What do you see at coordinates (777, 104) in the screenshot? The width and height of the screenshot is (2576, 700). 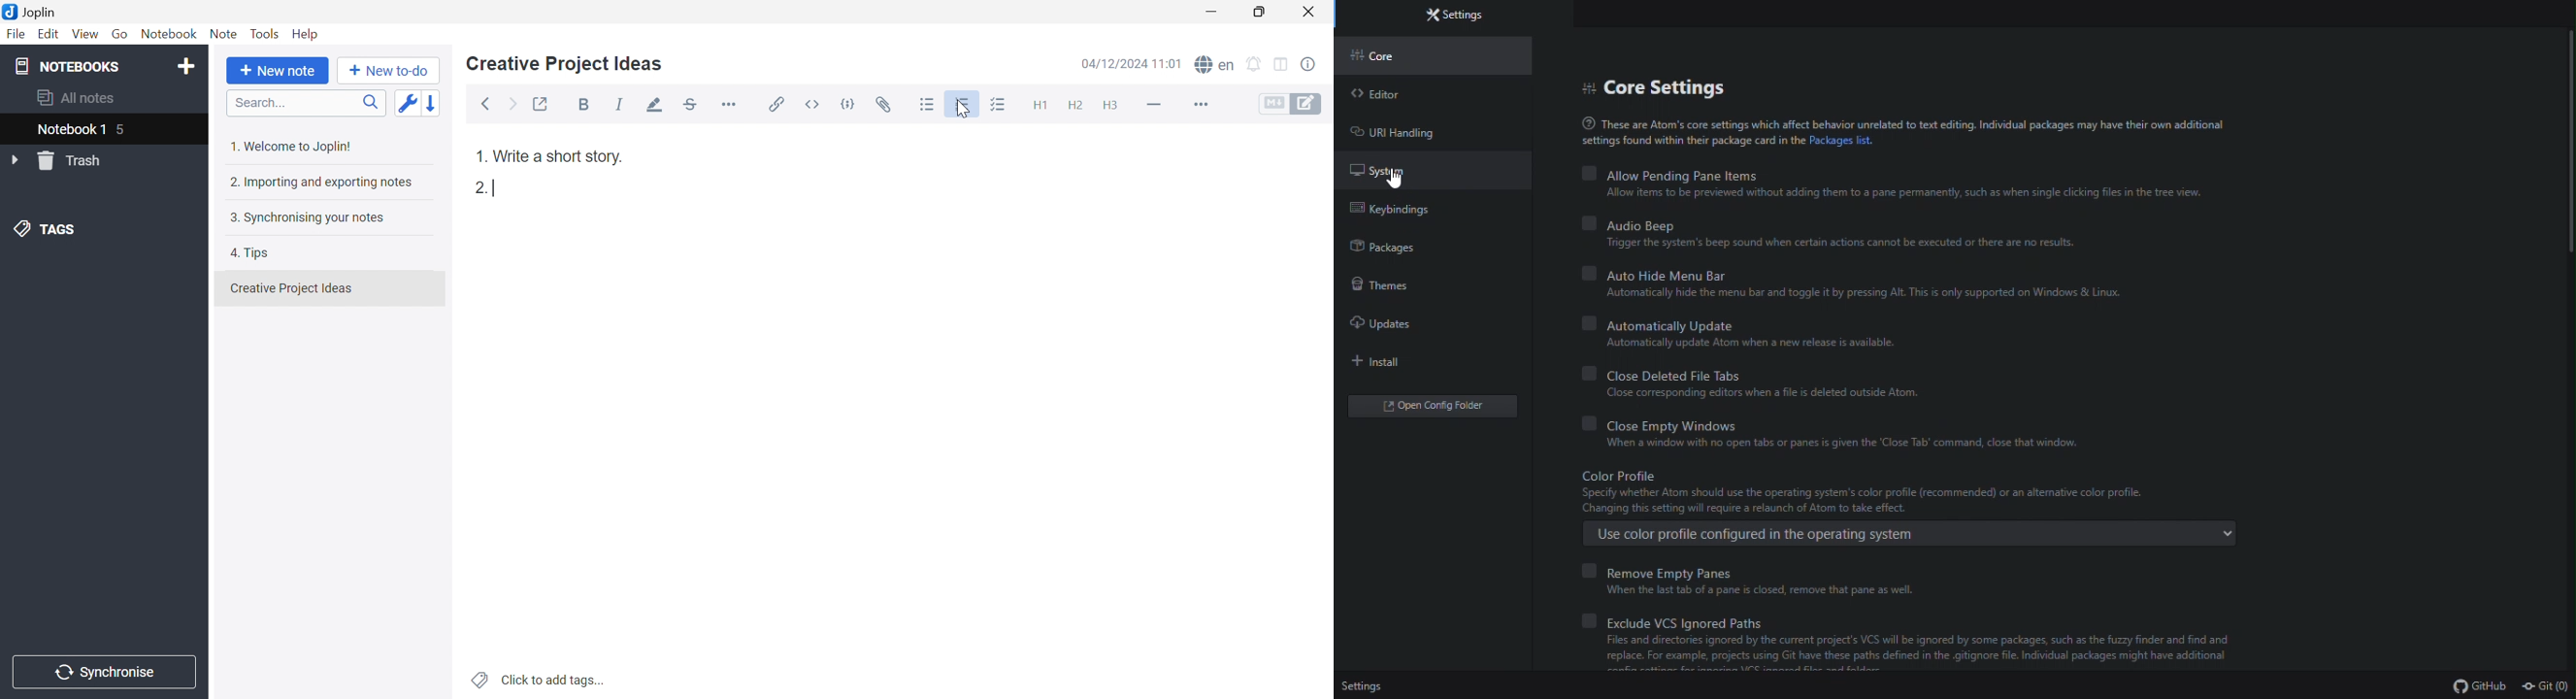 I see `Insert / edit link` at bounding box center [777, 104].